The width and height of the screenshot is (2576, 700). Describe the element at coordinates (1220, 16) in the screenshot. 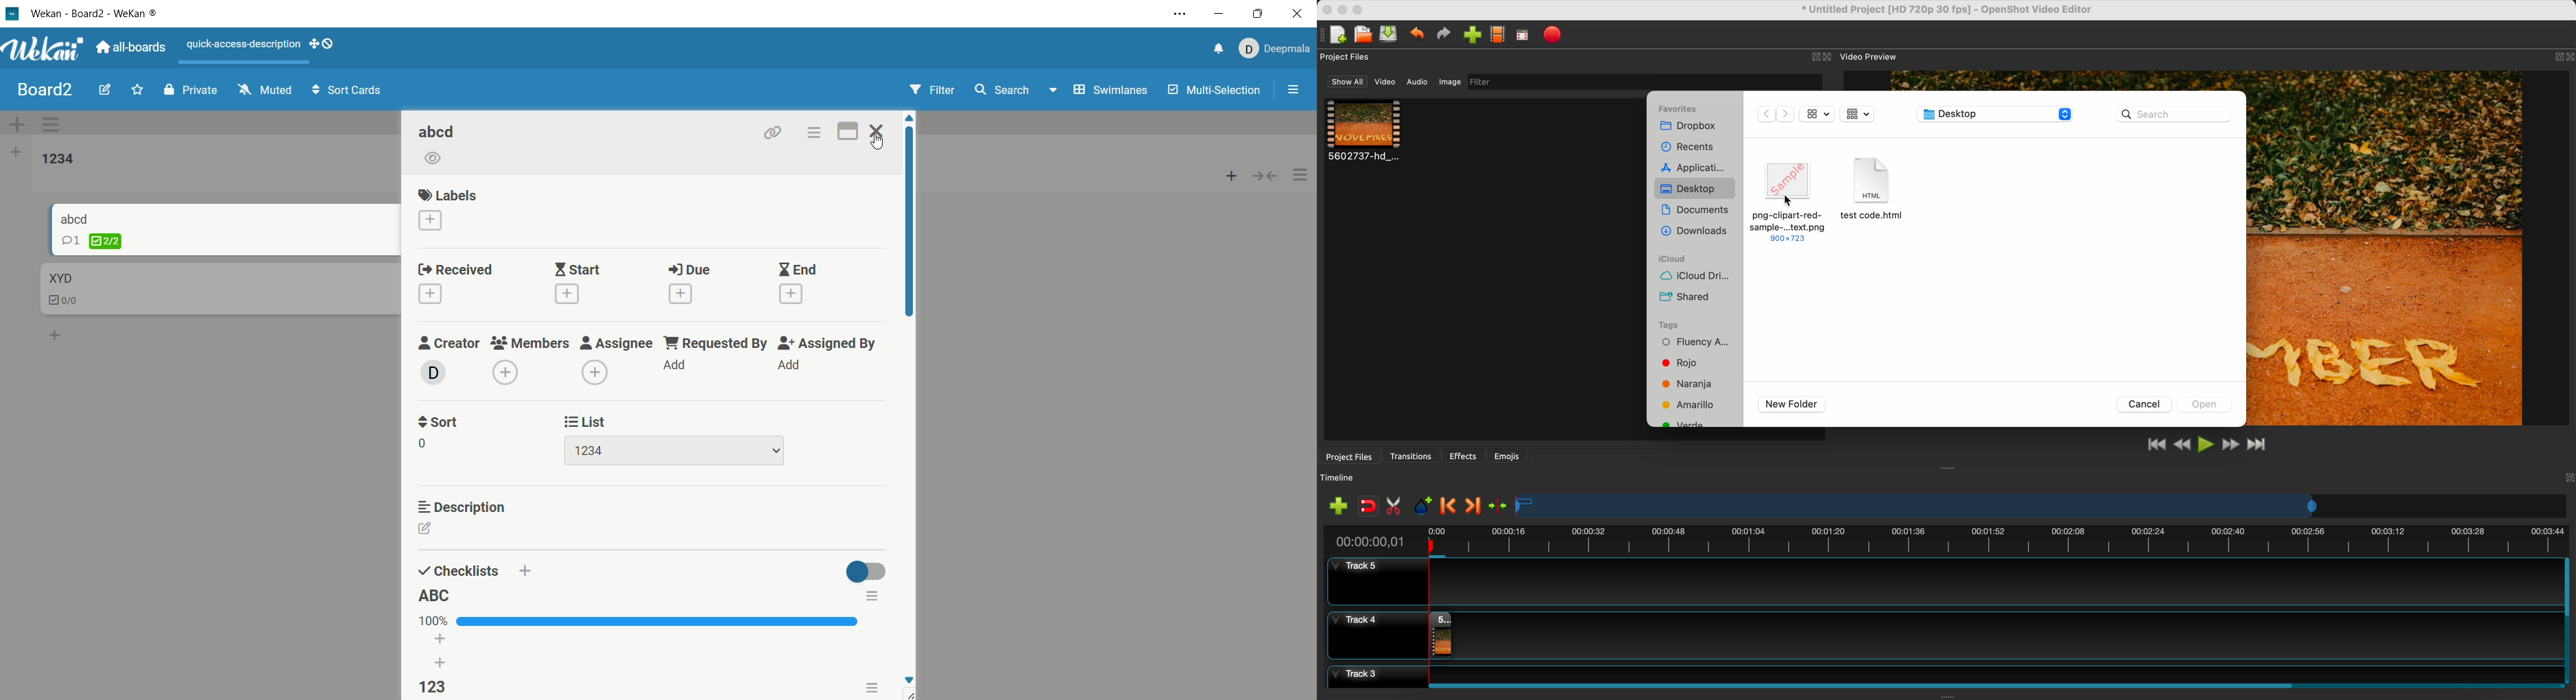

I see `minimize` at that location.